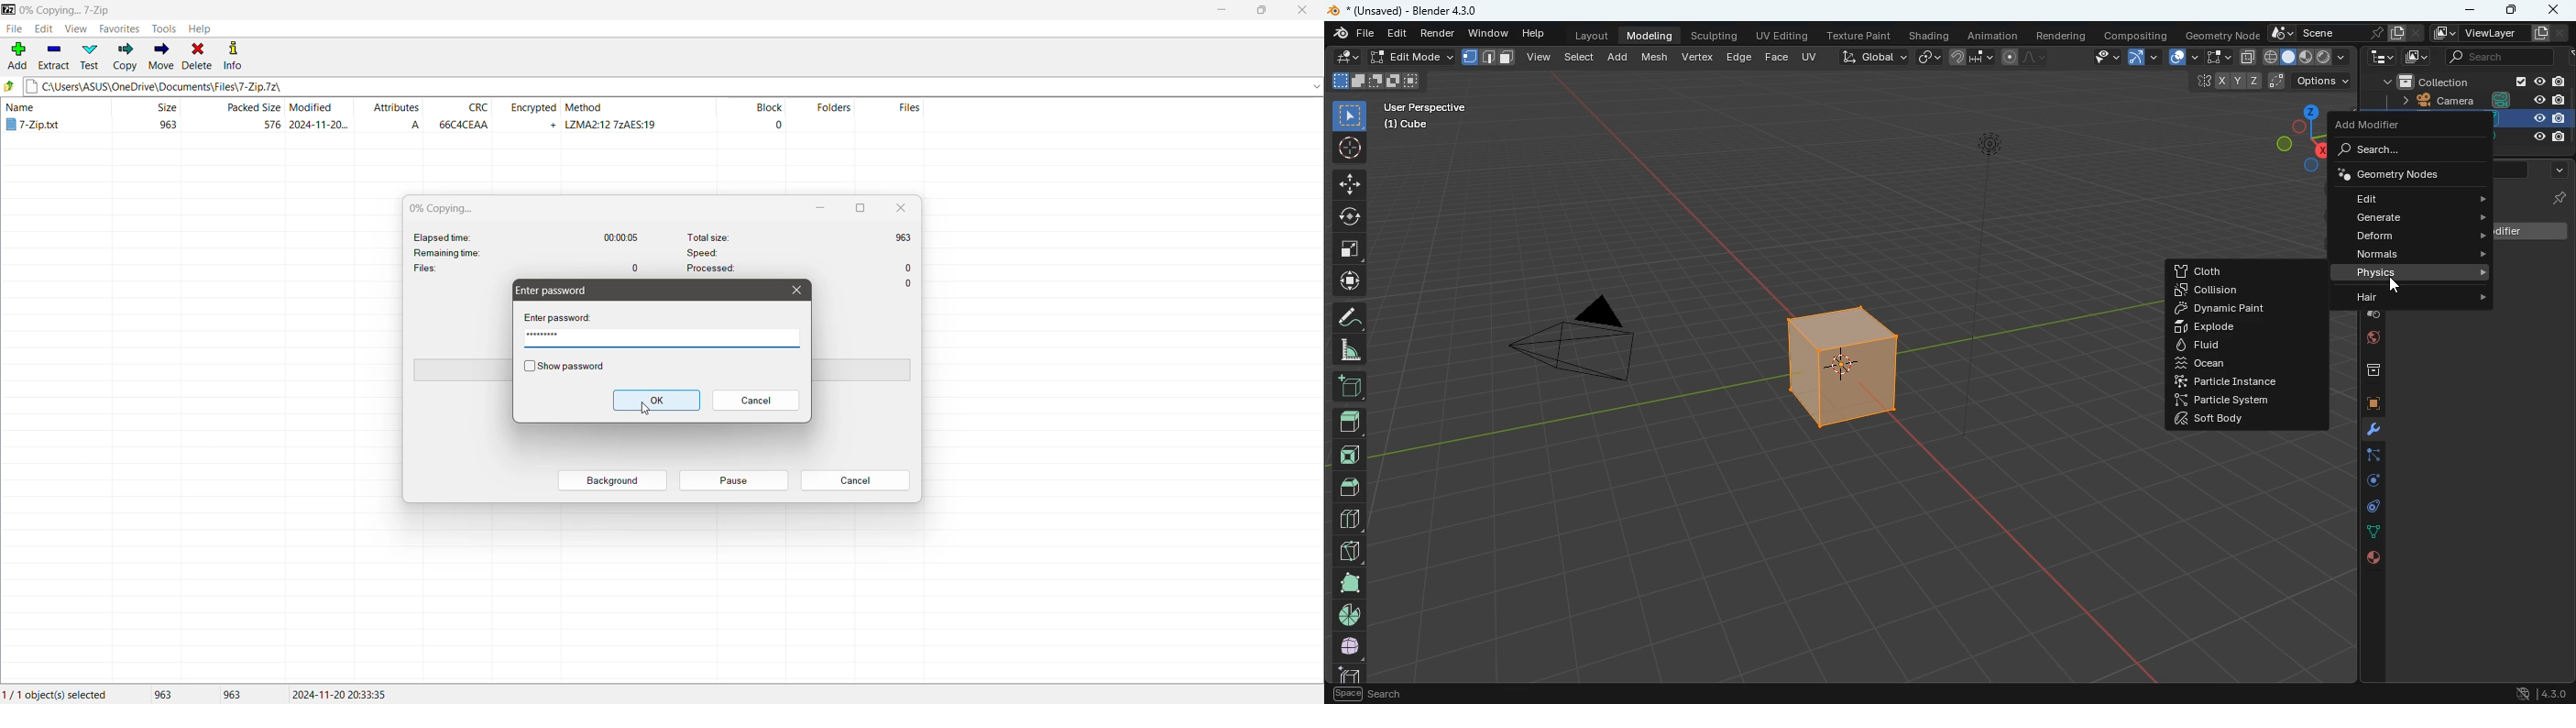 This screenshot has width=2576, height=728. What do you see at coordinates (1573, 345) in the screenshot?
I see `camera` at bounding box center [1573, 345].